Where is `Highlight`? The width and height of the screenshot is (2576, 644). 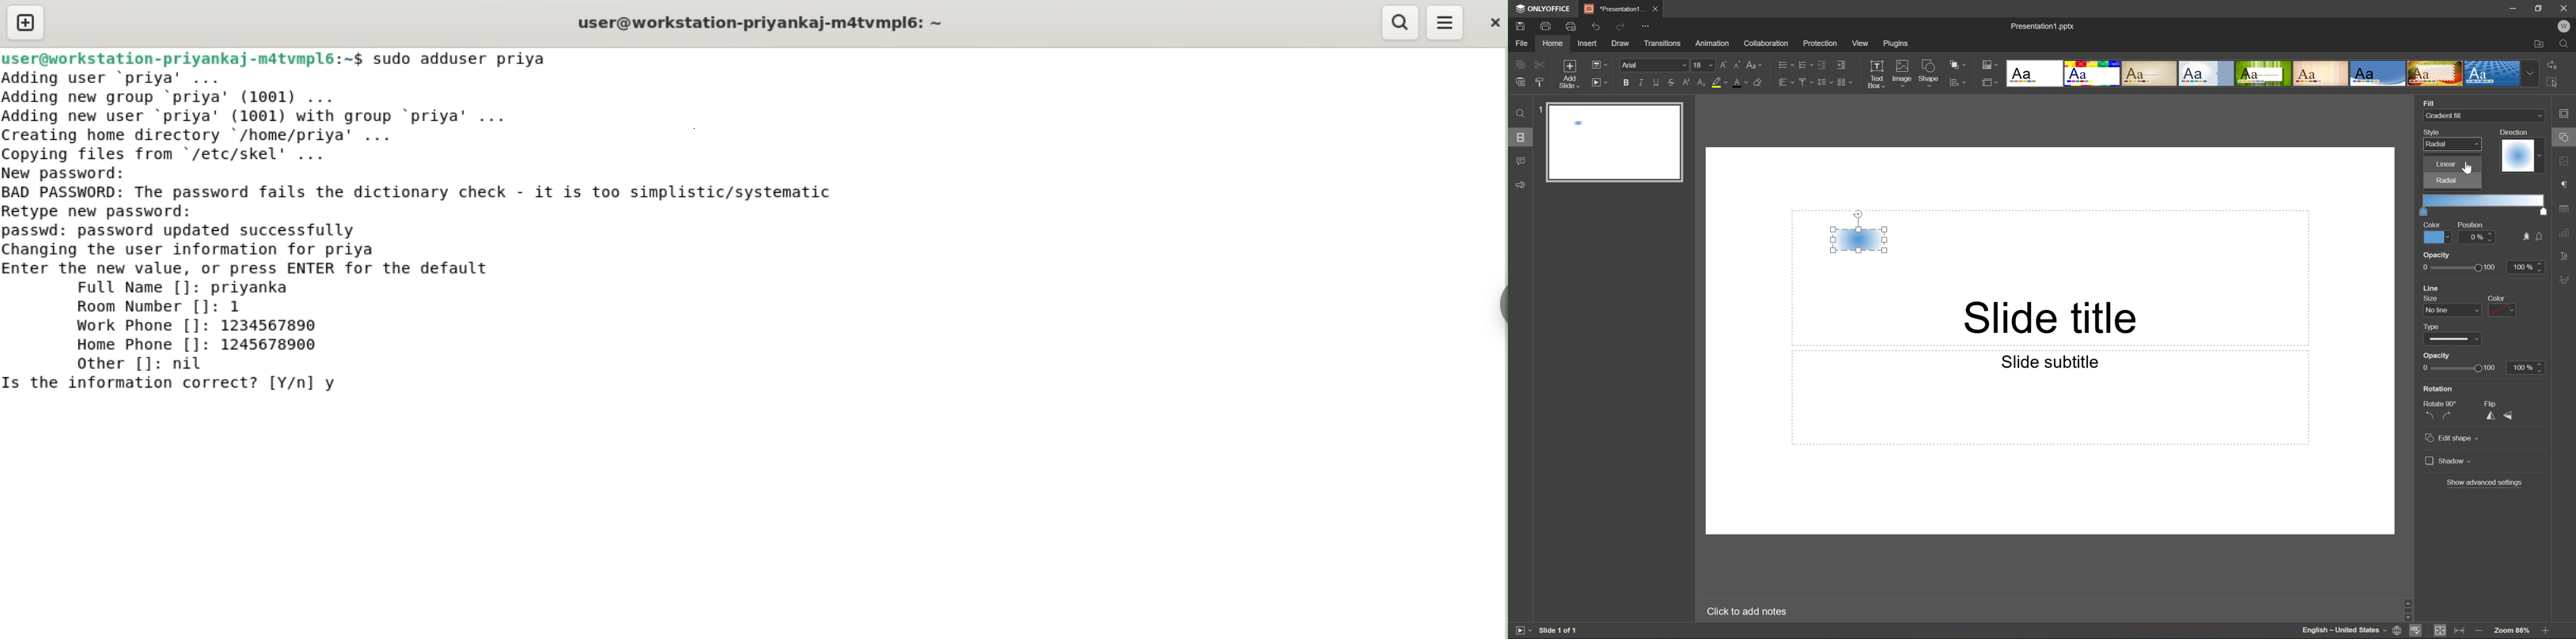
Highlight is located at coordinates (1719, 83).